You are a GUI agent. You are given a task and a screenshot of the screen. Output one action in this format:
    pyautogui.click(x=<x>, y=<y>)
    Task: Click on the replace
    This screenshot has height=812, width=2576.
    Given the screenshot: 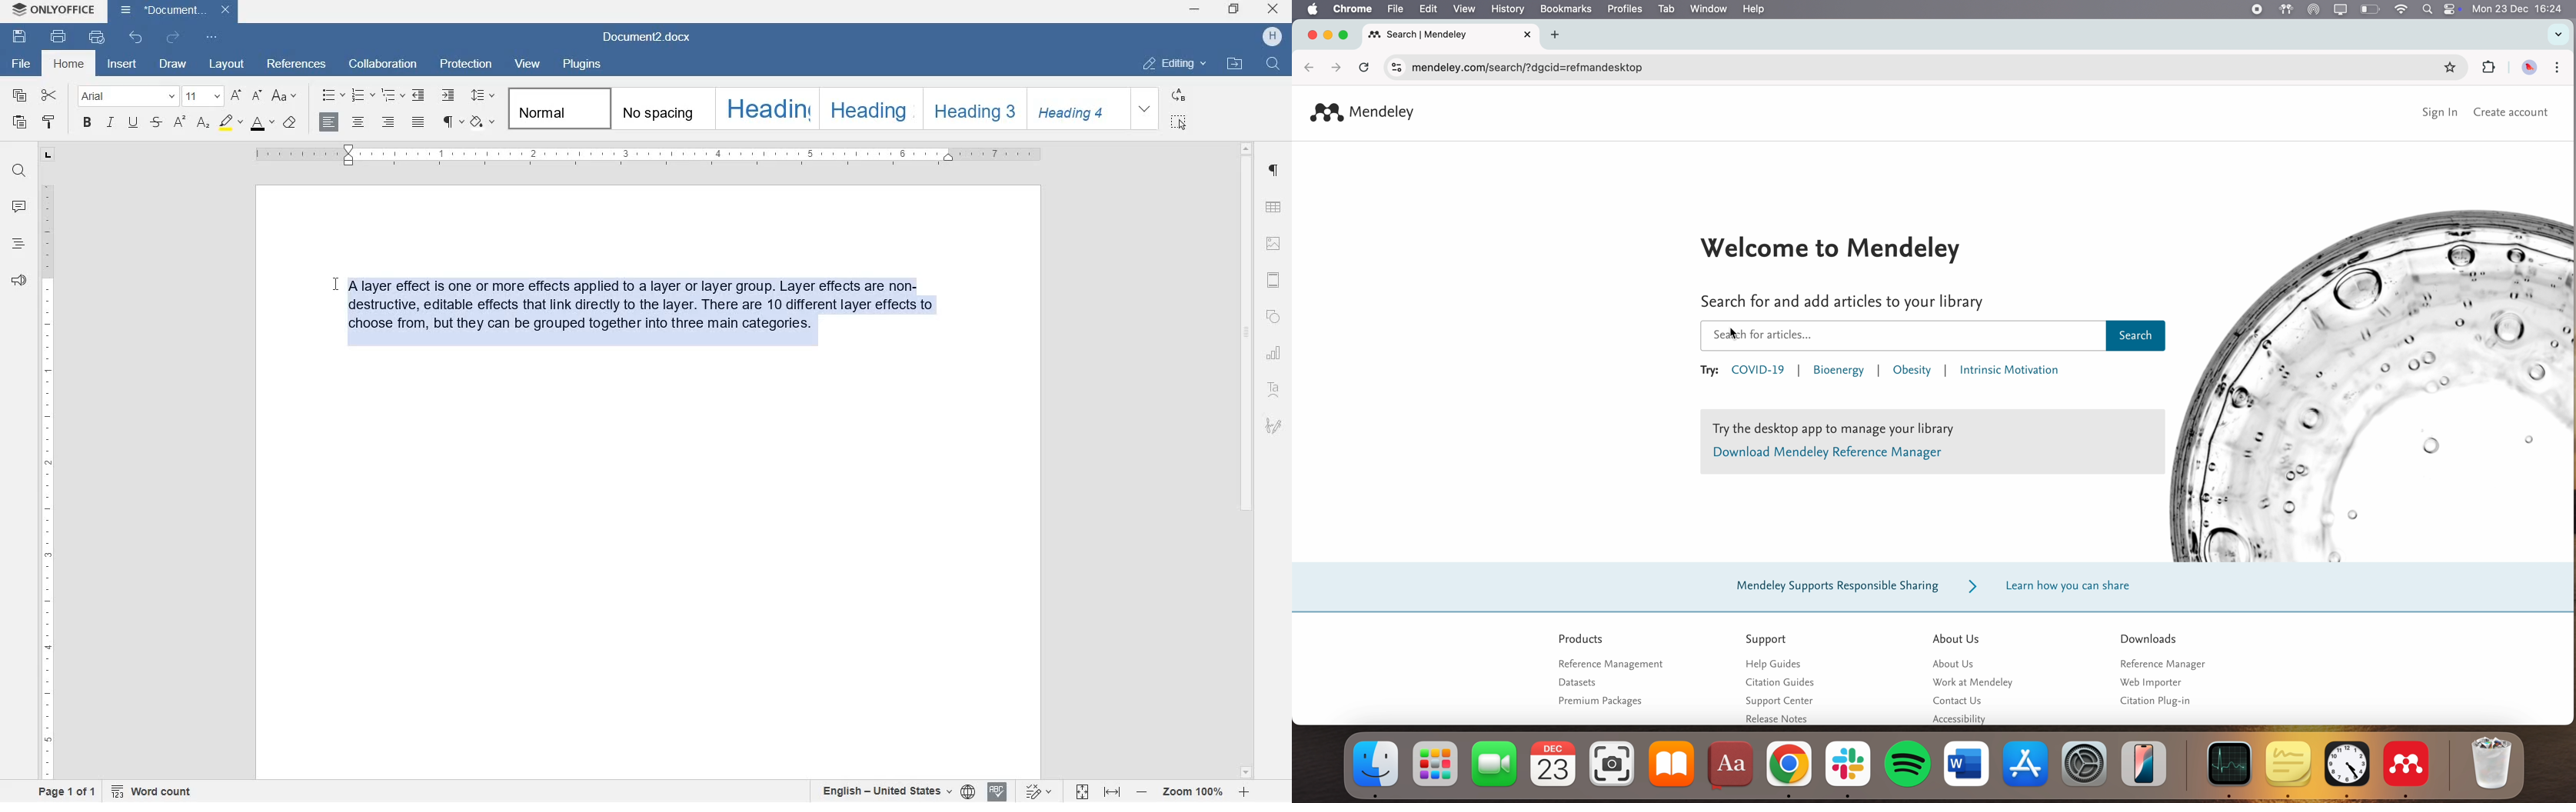 What is the action you would take?
    pyautogui.click(x=1180, y=96)
    